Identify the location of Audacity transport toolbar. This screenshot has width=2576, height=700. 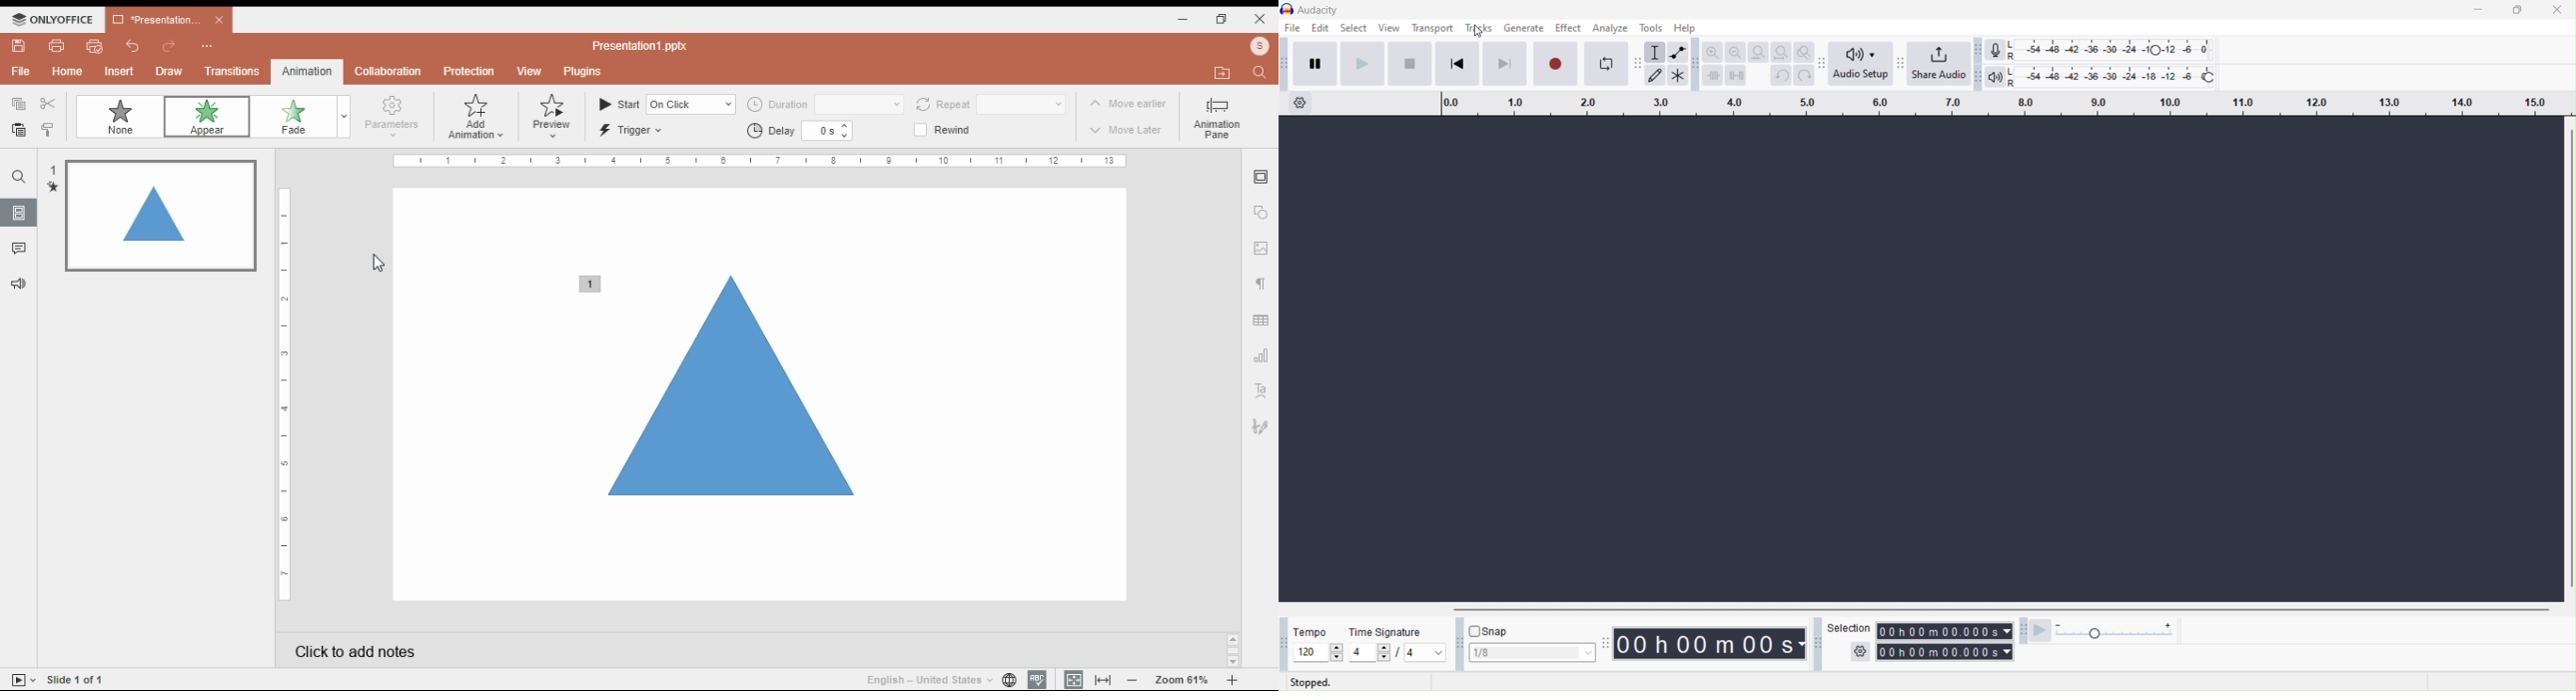
(1287, 62).